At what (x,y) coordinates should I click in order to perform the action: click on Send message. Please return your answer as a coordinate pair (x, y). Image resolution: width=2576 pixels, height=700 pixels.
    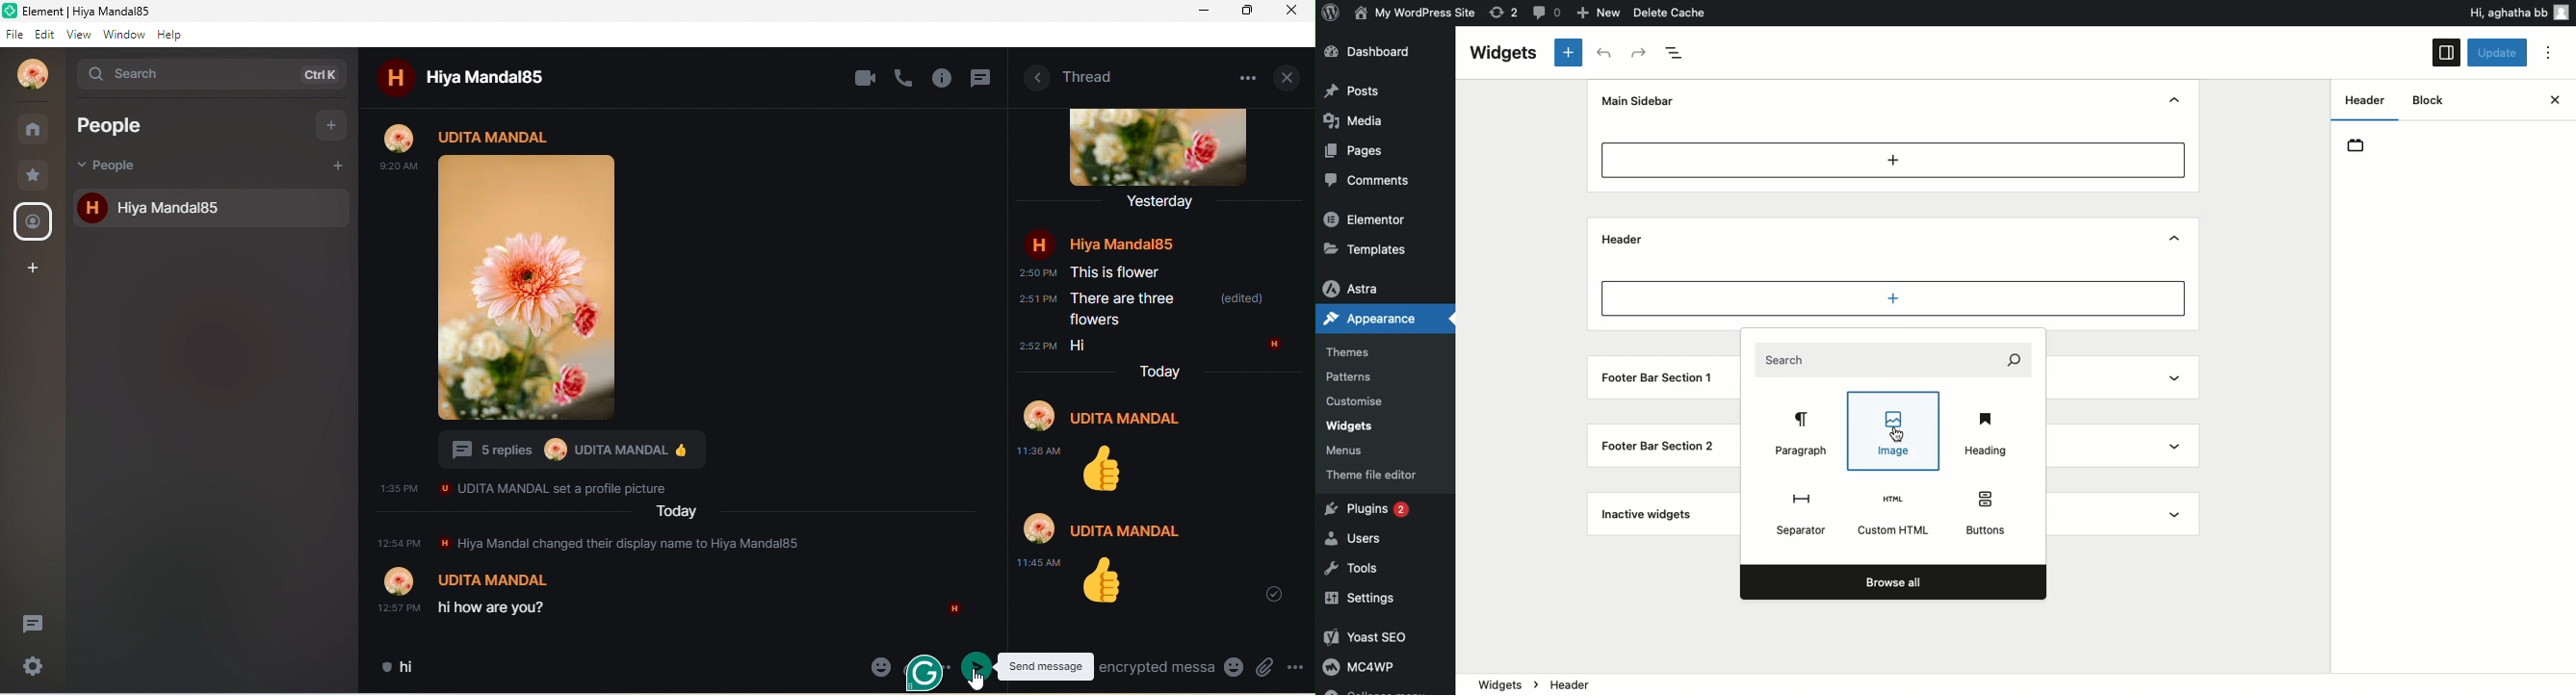
    Looking at the image, I should click on (1048, 664).